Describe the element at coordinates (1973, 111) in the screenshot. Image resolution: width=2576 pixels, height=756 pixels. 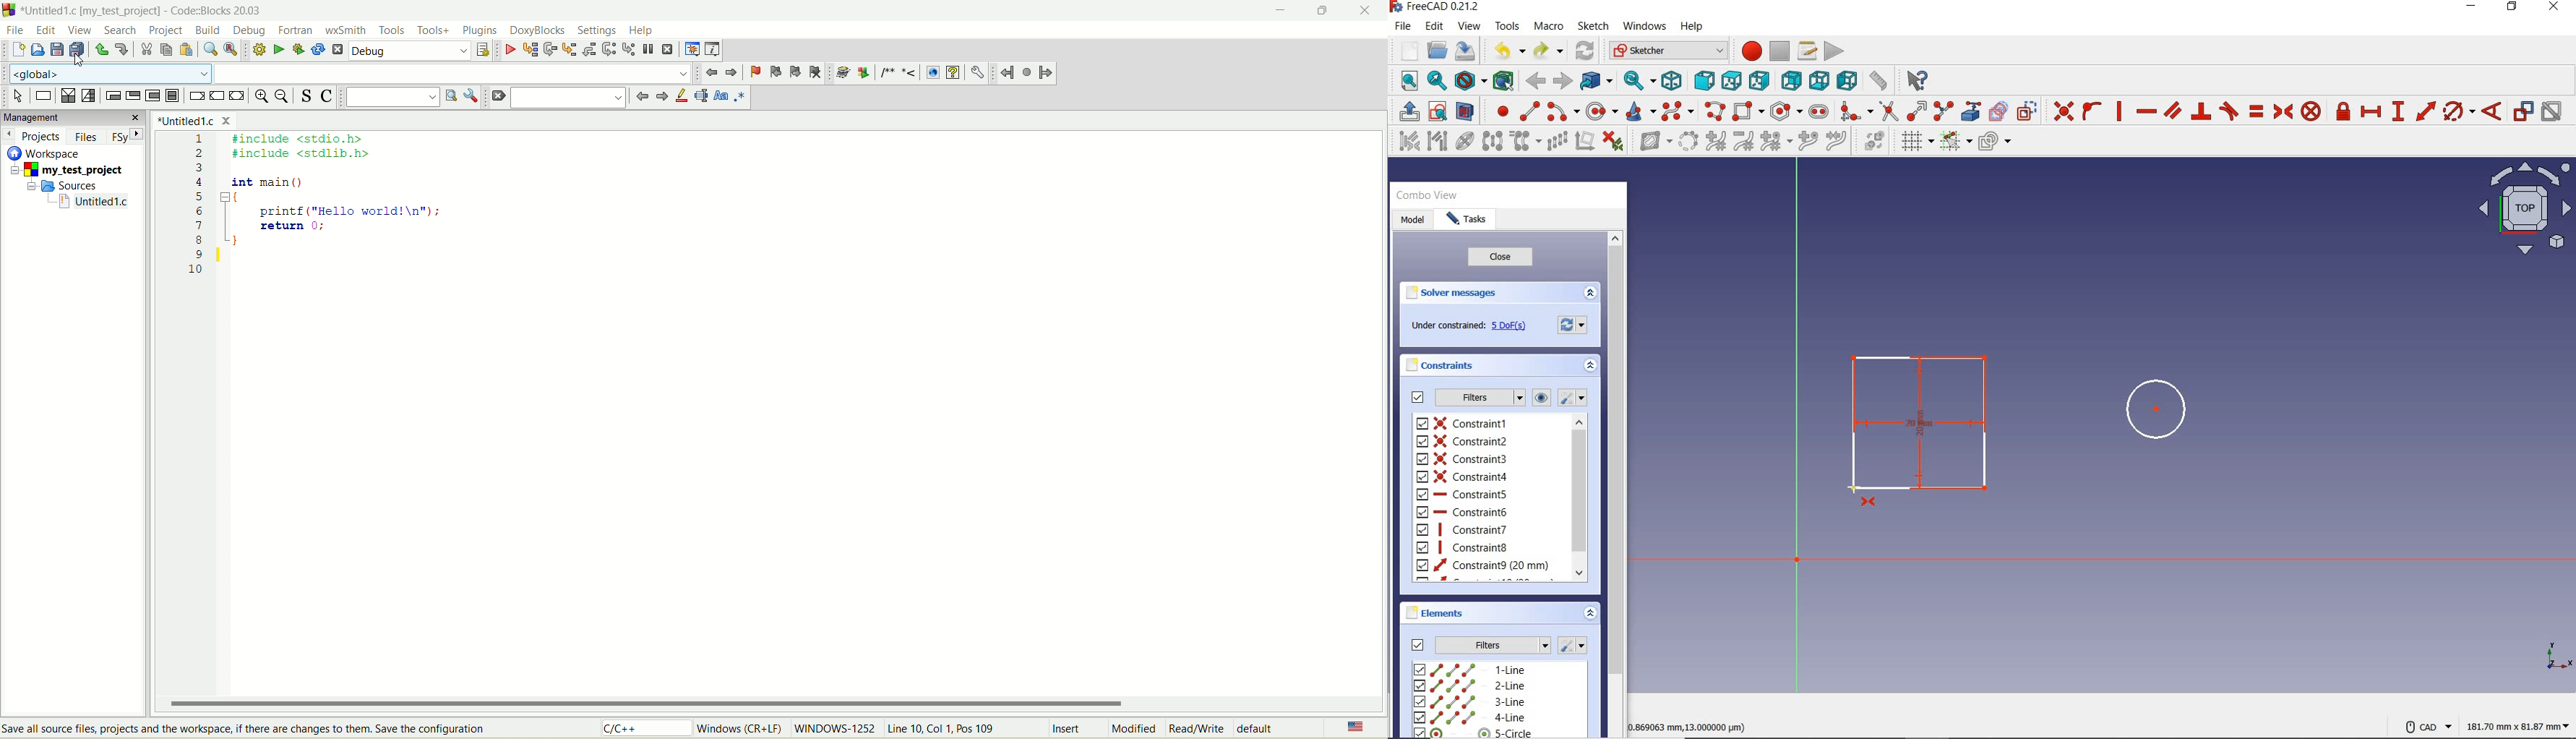
I see `create external geometry` at that location.